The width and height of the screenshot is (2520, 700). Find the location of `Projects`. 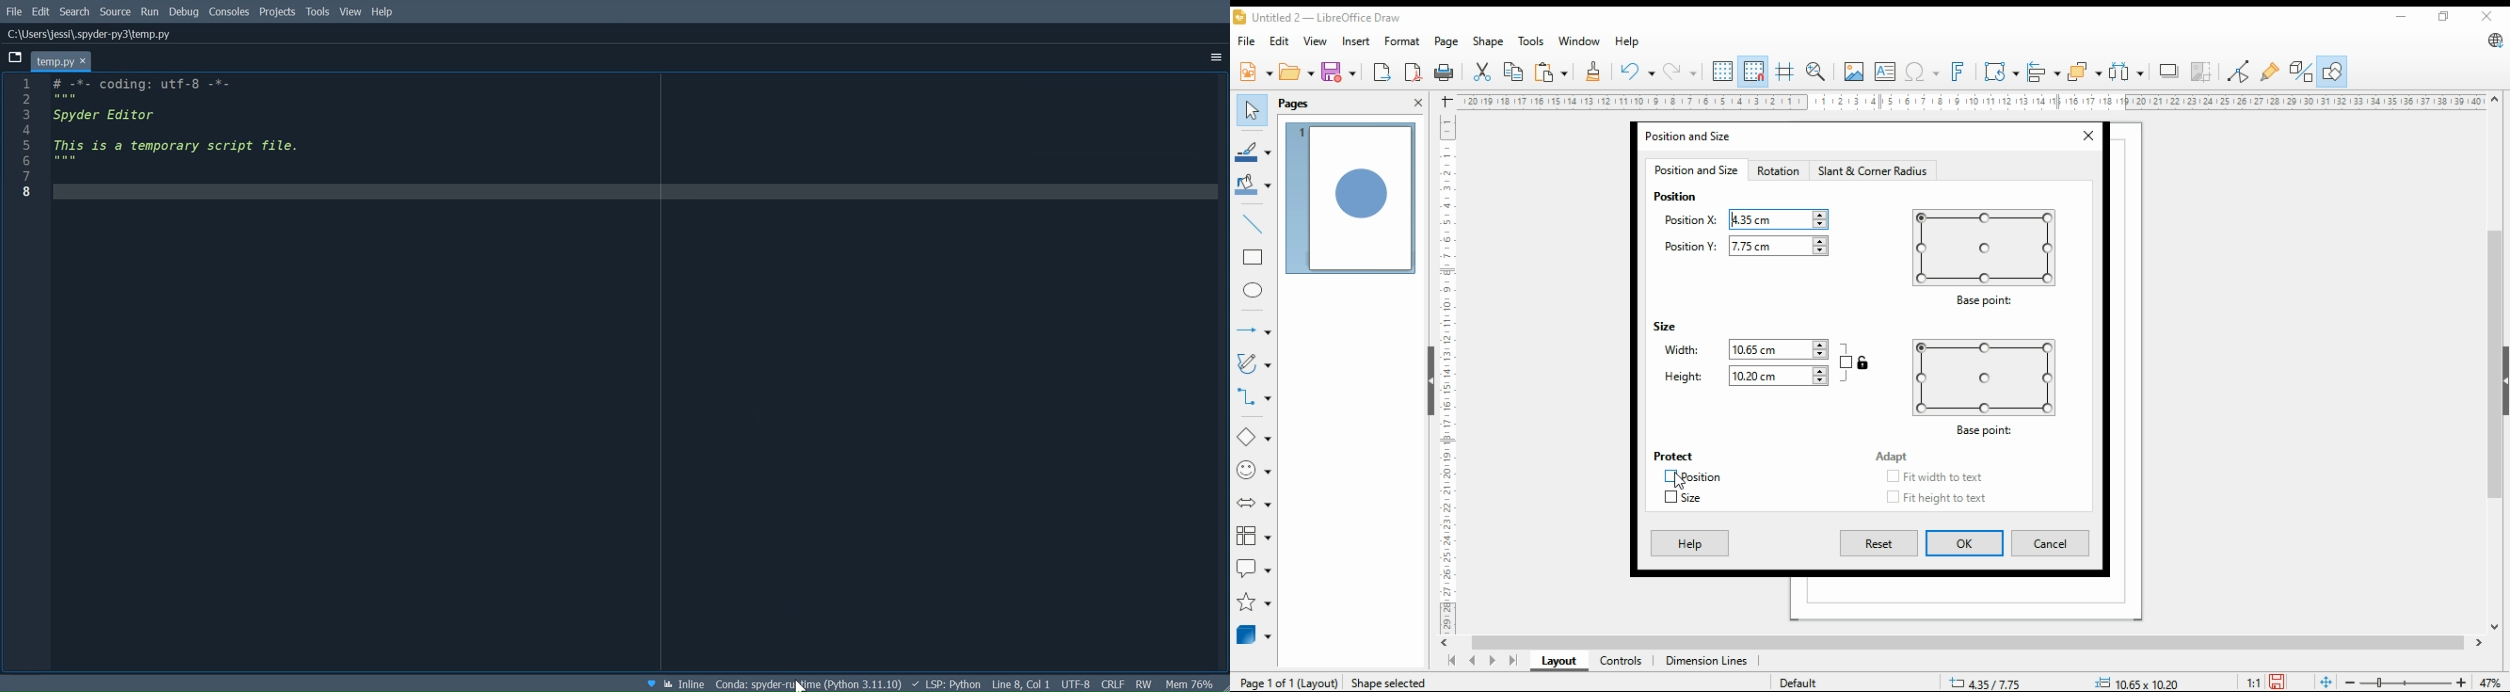

Projects is located at coordinates (278, 12).